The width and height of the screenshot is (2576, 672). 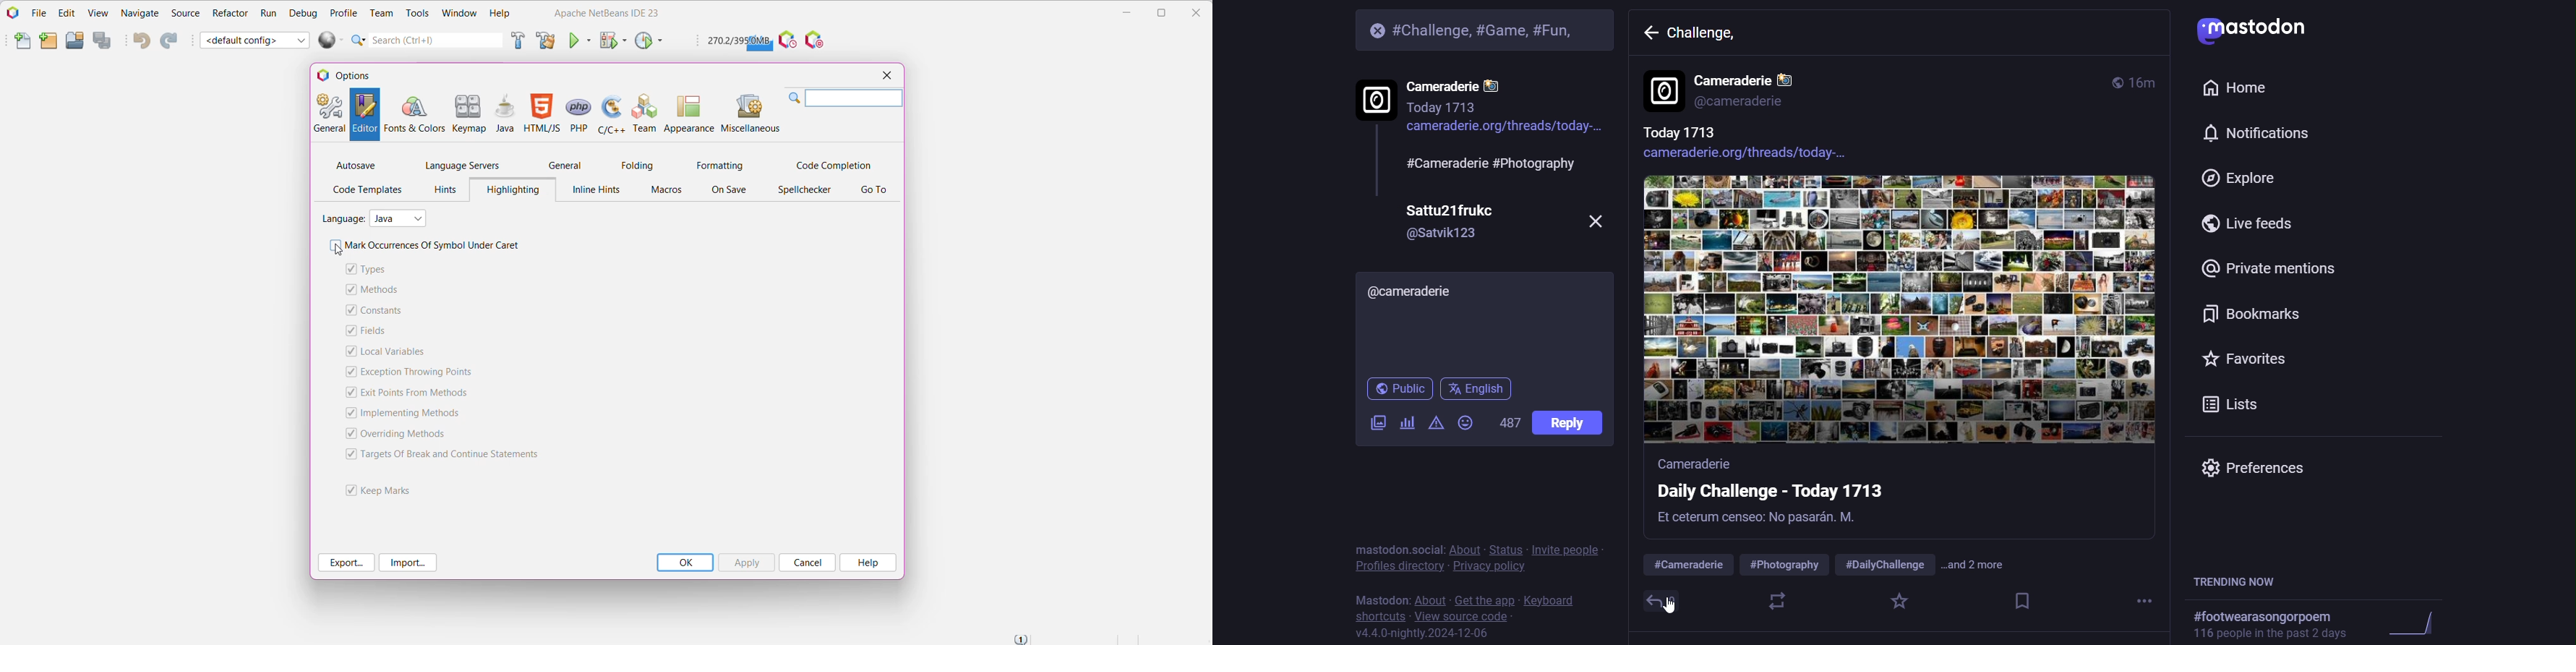 What do you see at coordinates (1554, 598) in the screenshot?
I see `keyboard` at bounding box center [1554, 598].